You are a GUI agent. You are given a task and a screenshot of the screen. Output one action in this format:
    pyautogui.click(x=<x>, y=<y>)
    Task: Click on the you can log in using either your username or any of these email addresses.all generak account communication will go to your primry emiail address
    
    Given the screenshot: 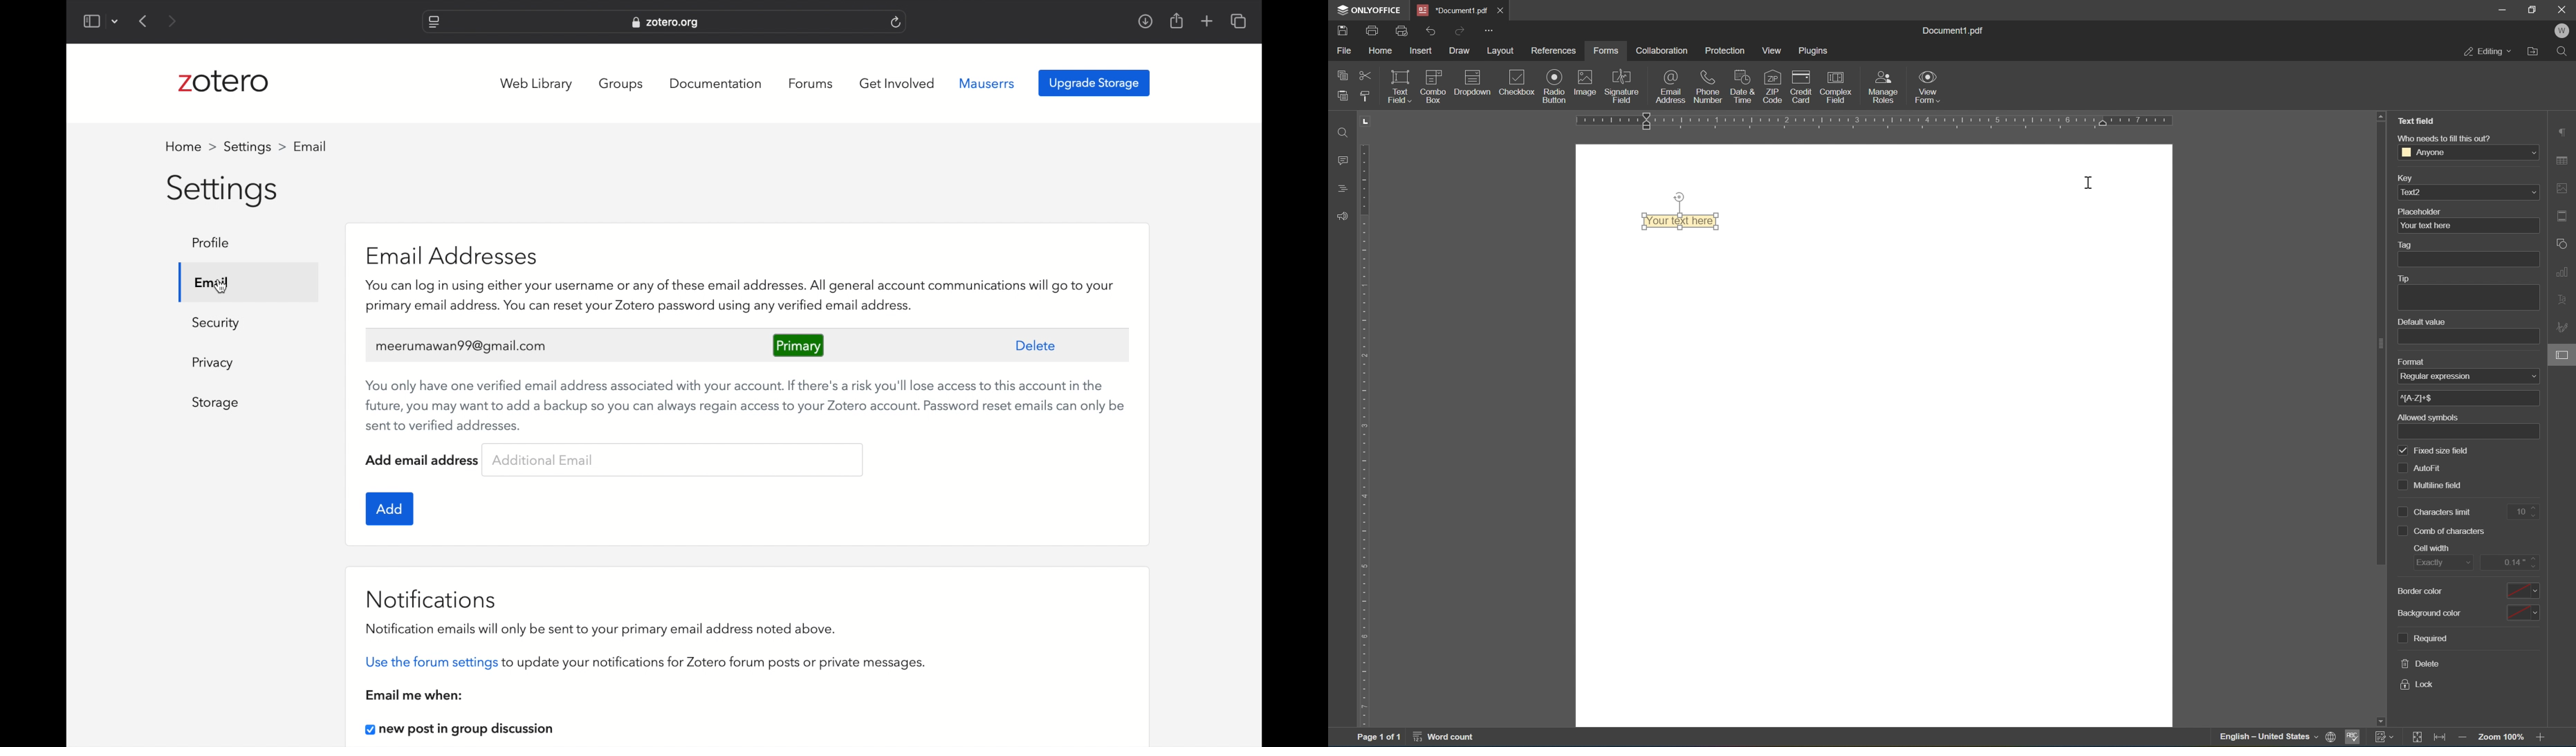 What is the action you would take?
    pyautogui.click(x=742, y=297)
    